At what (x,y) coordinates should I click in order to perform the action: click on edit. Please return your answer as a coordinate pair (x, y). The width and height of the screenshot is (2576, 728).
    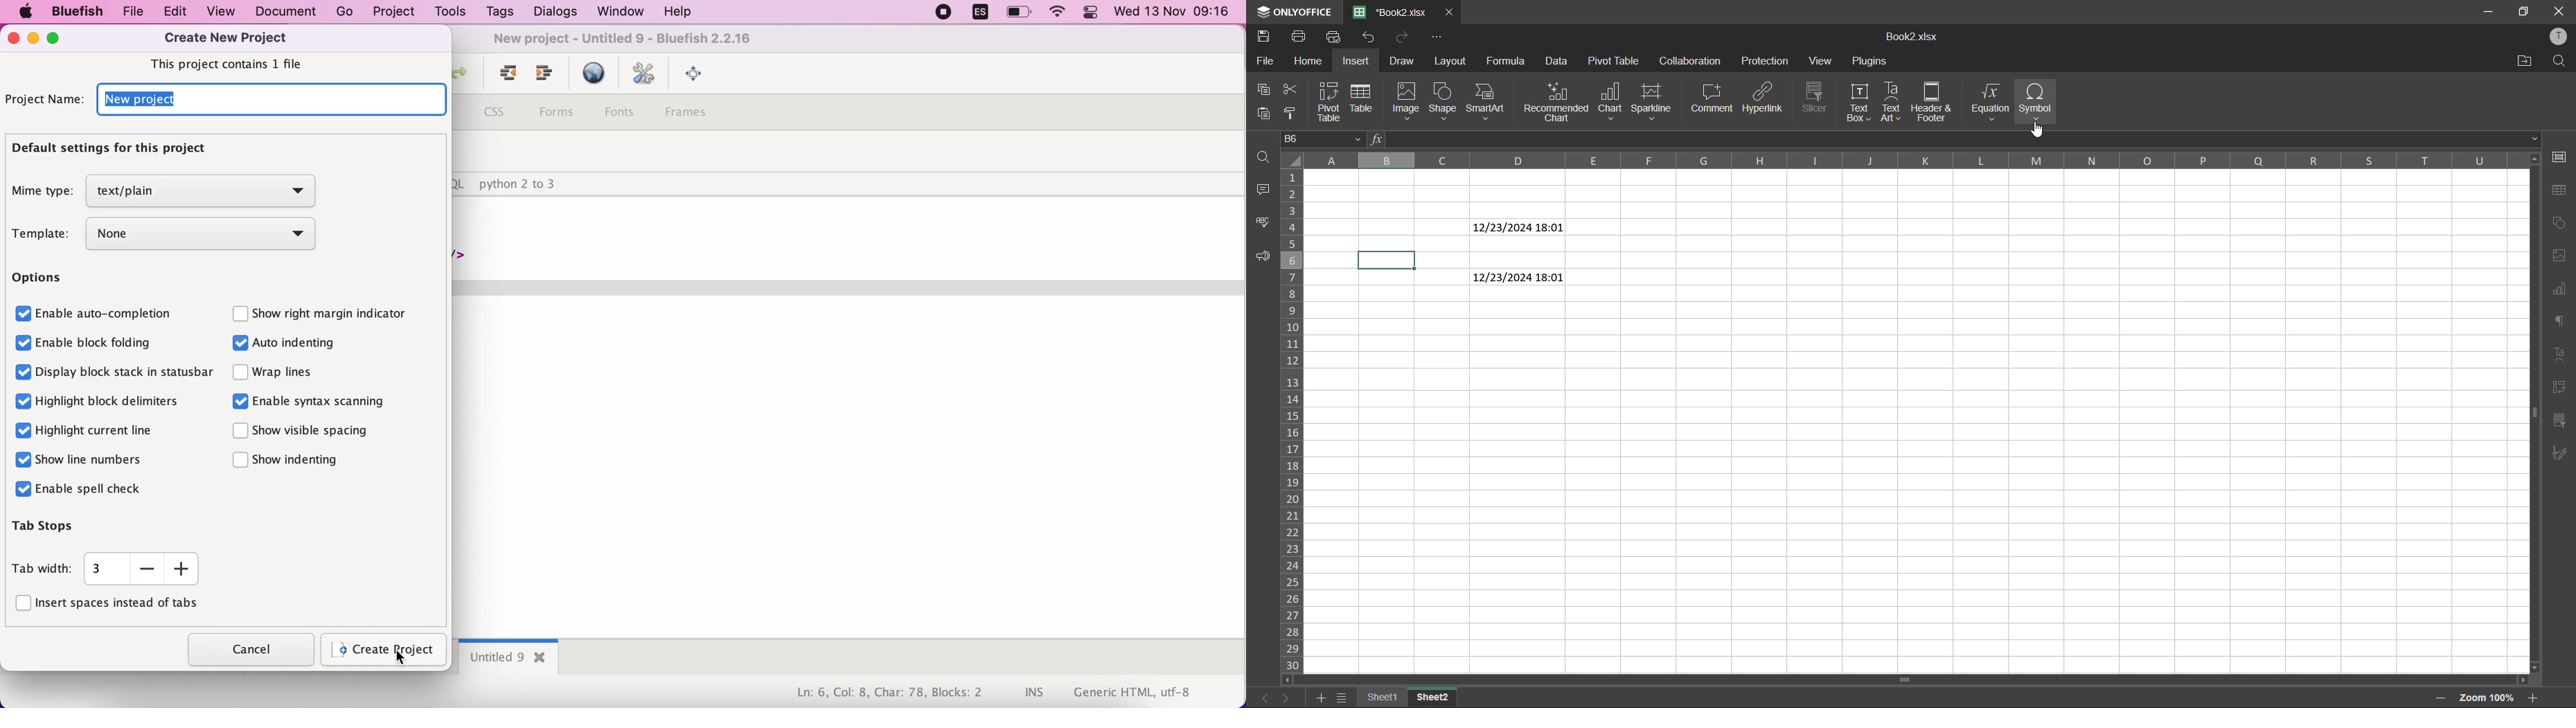
    Looking at the image, I should click on (170, 12).